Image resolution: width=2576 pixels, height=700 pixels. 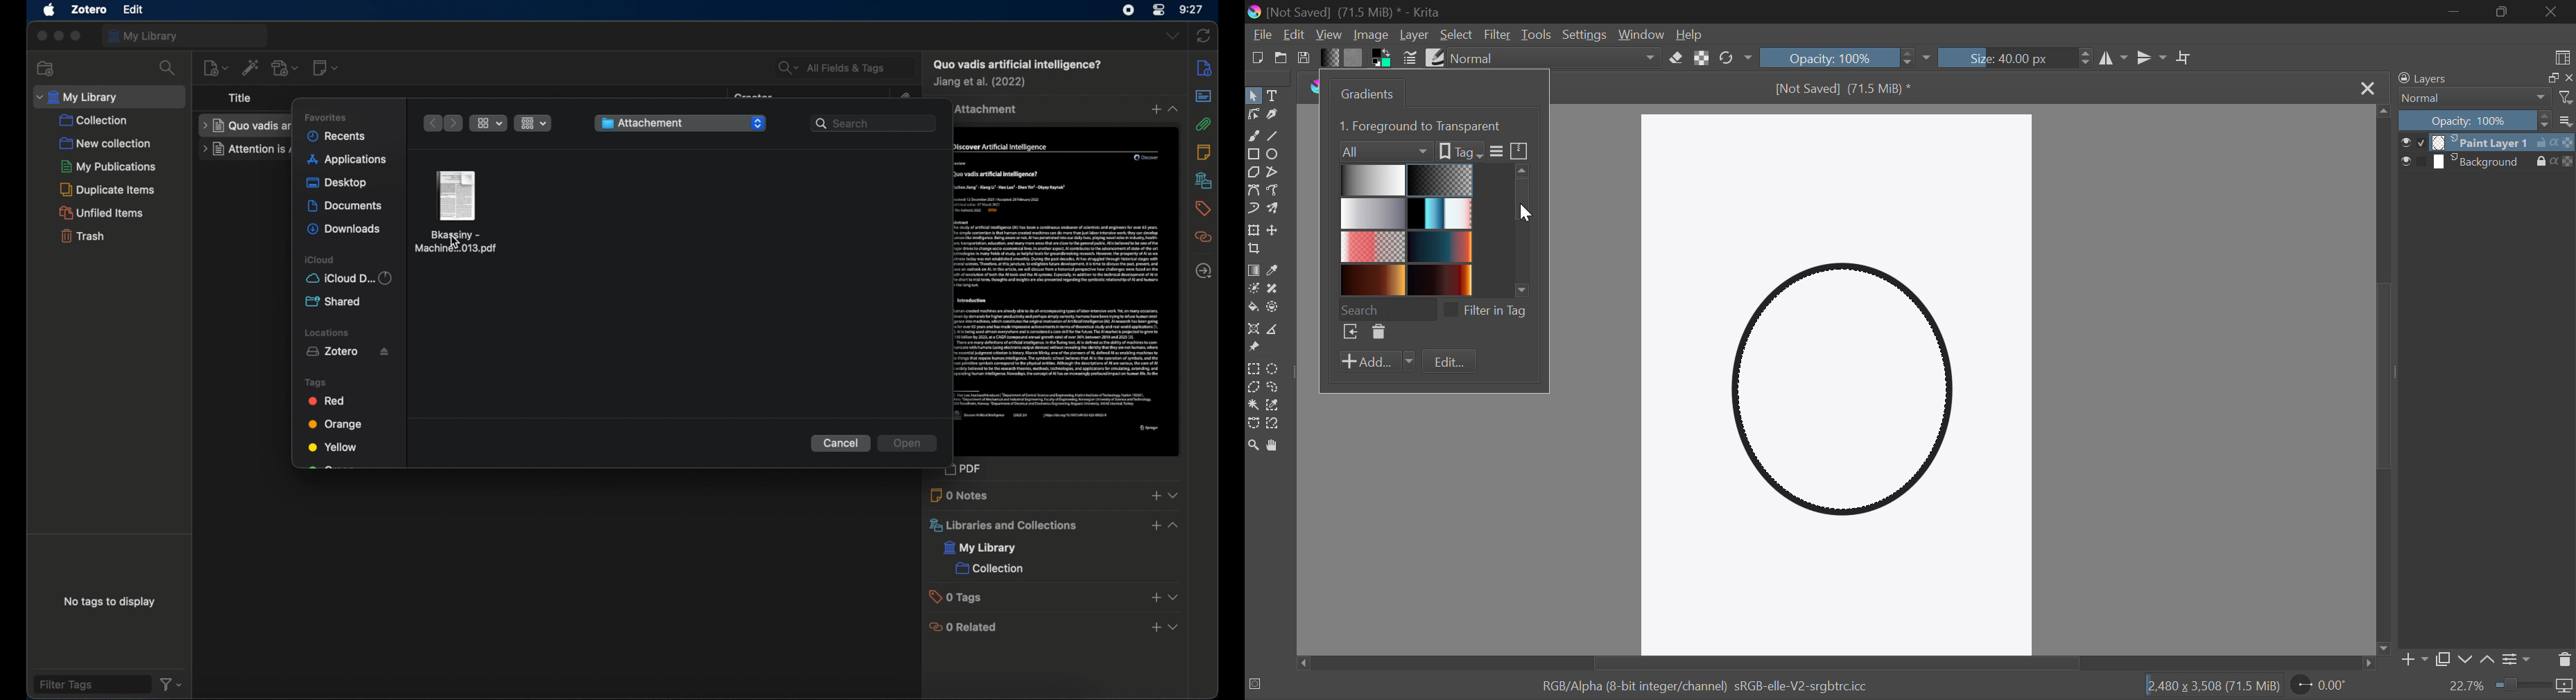 What do you see at coordinates (1159, 11) in the screenshot?
I see `control center` at bounding box center [1159, 11].